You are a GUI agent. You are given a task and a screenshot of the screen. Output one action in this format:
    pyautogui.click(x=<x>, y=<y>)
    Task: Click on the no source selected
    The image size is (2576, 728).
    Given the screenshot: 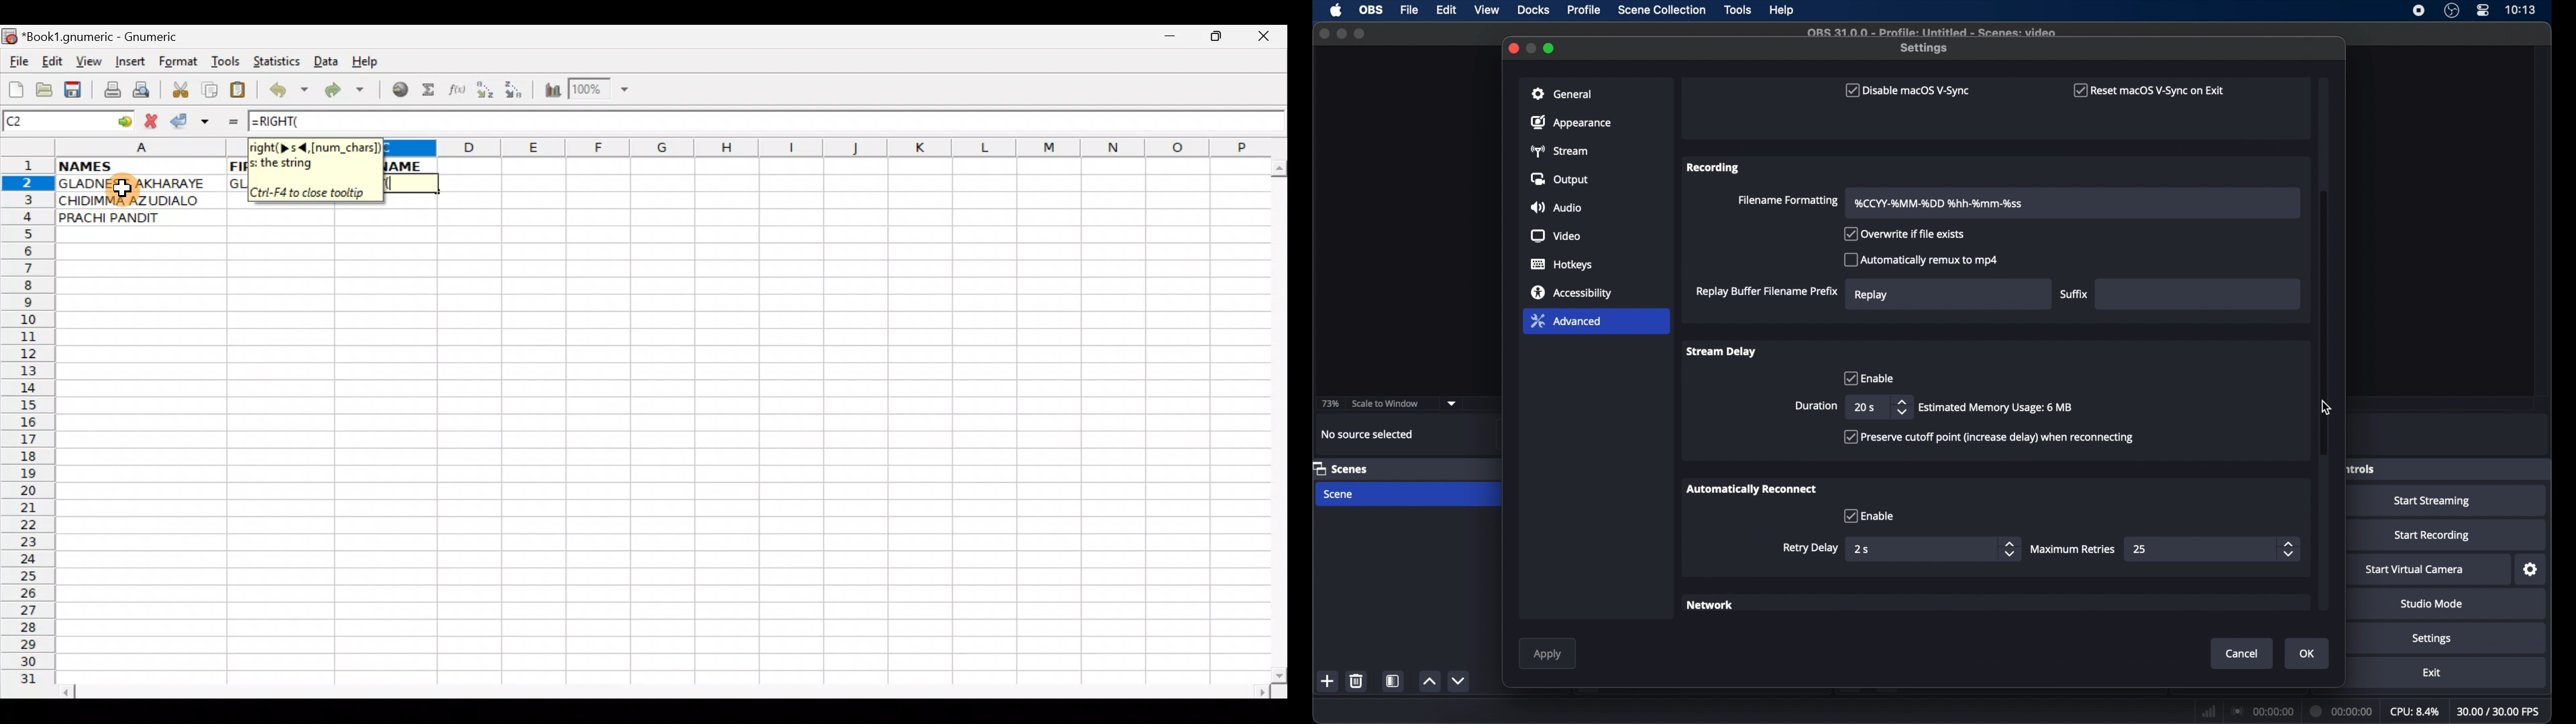 What is the action you would take?
    pyautogui.click(x=1368, y=434)
    